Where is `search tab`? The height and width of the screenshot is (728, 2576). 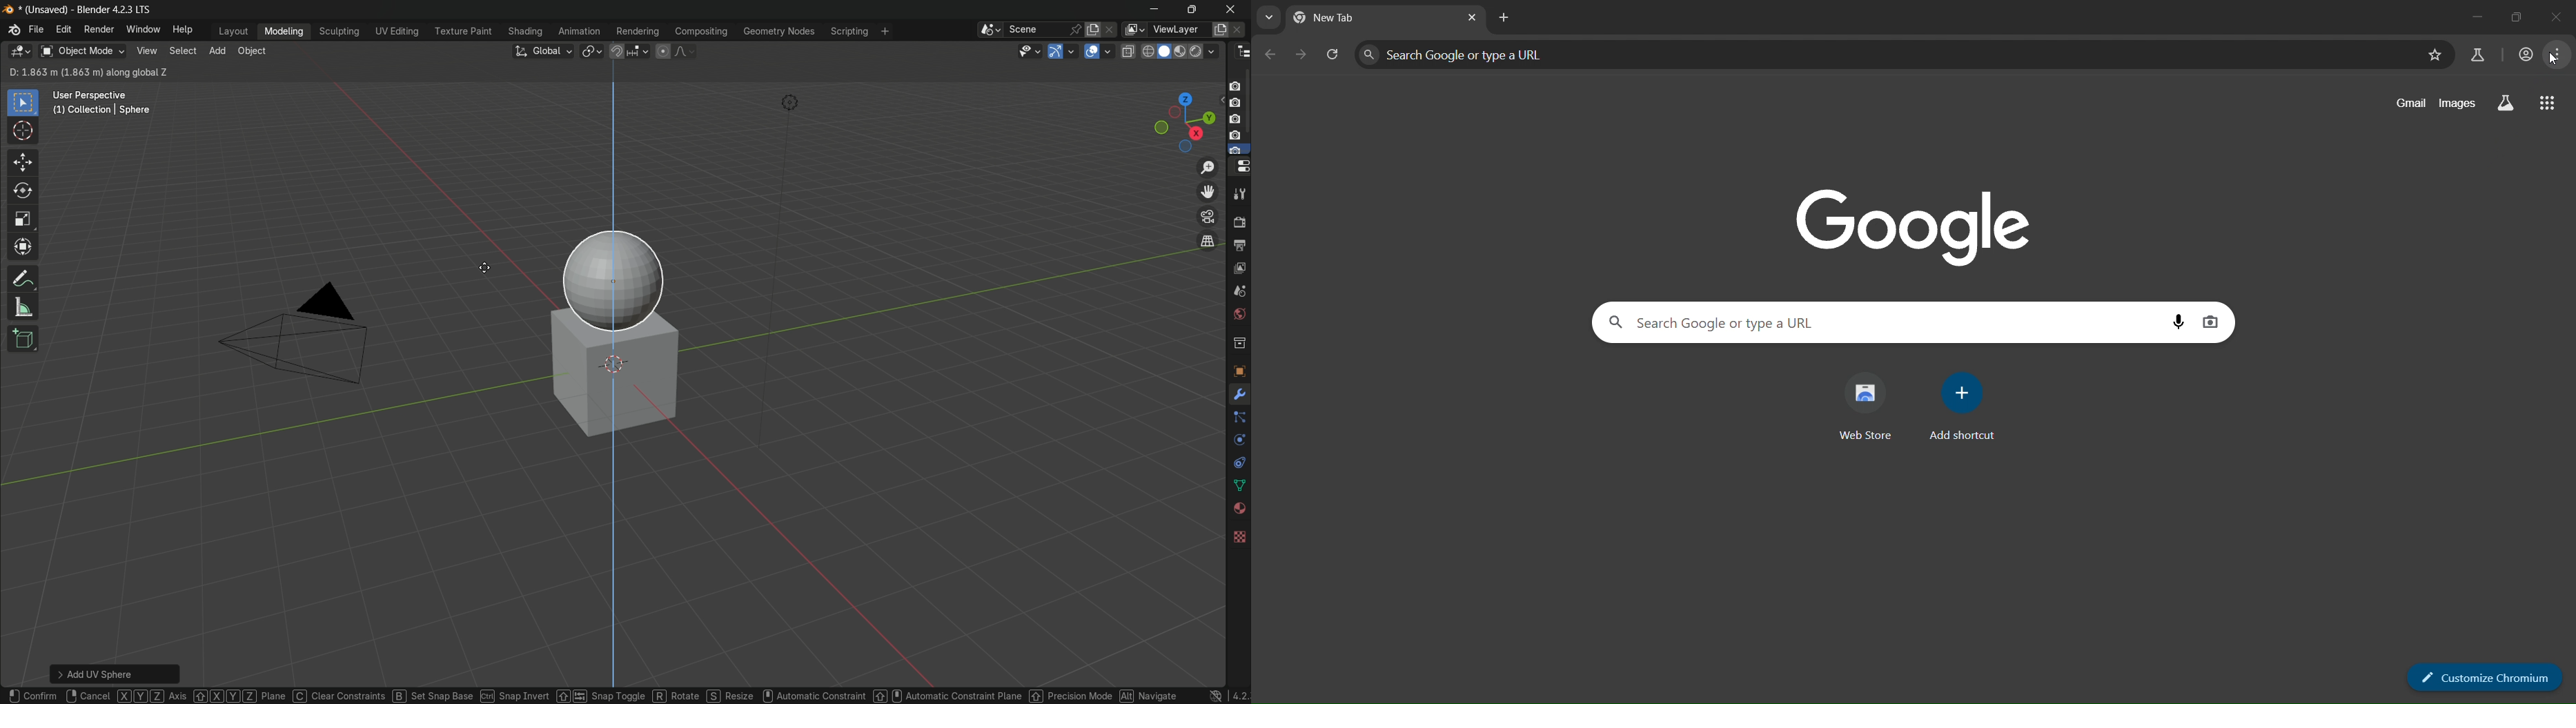 search tab is located at coordinates (1266, 16).